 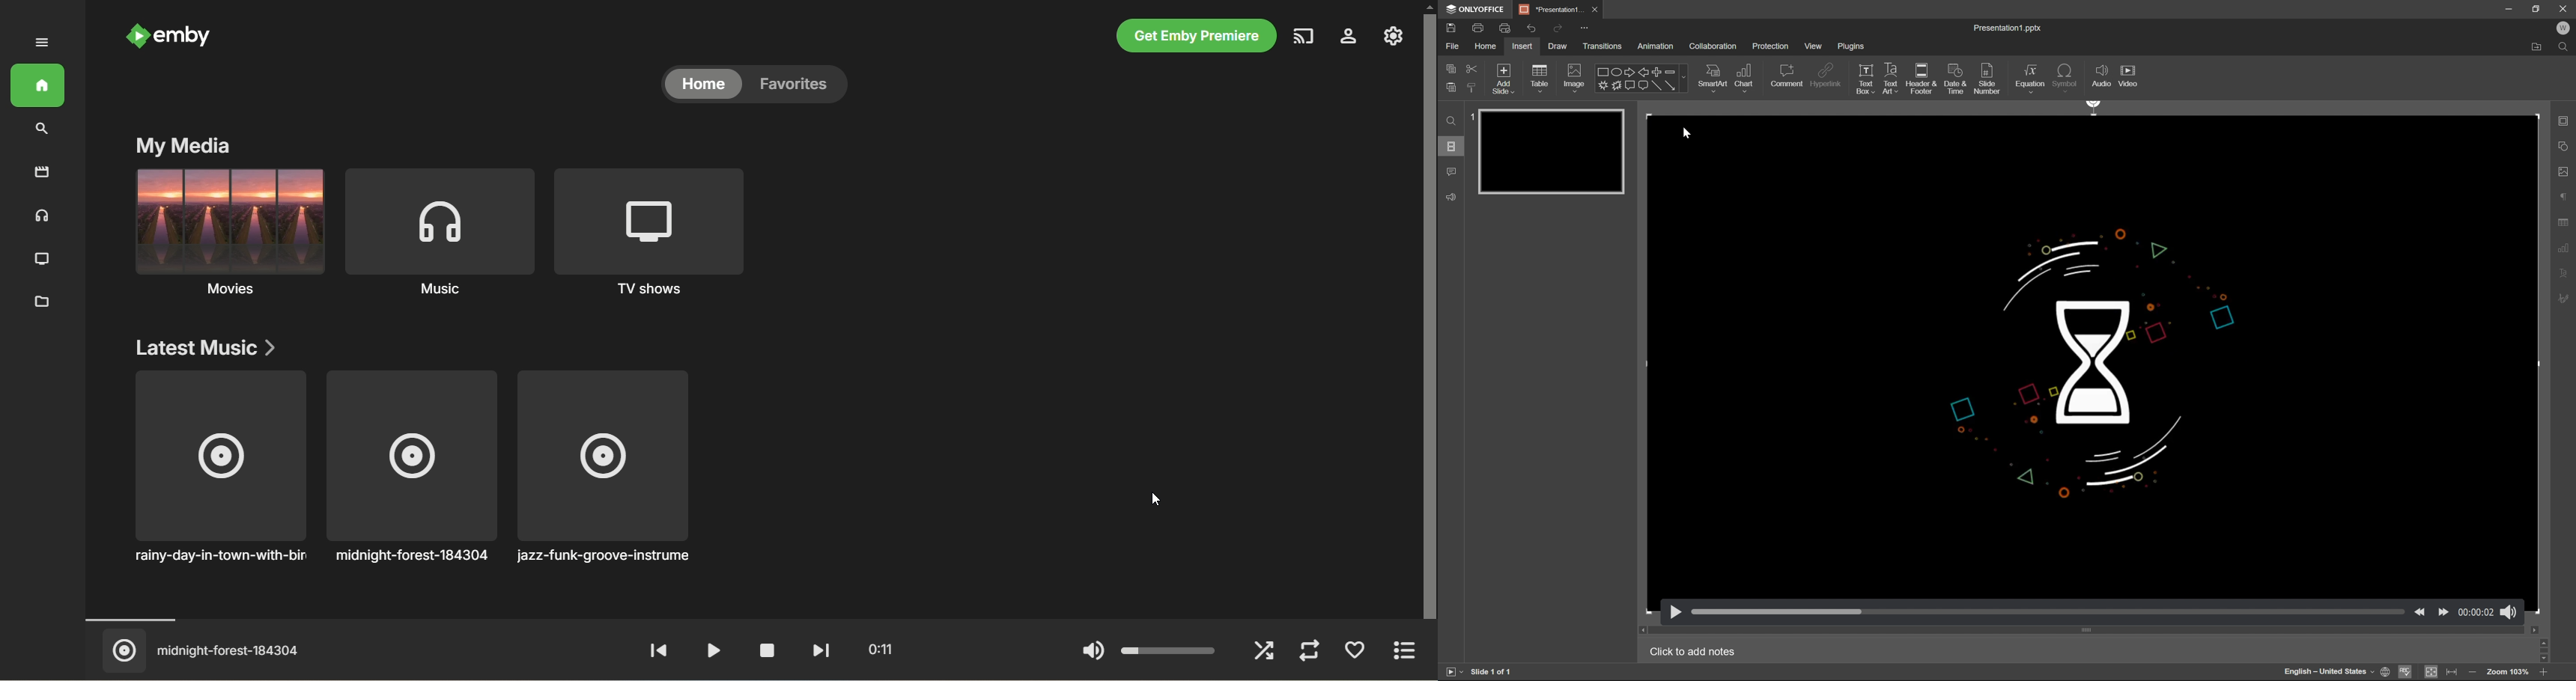 What do you see at coordinates (1587, 28) in the screenshot?
I see `customize quick access toolbar` at bounding box center [1587, 28].